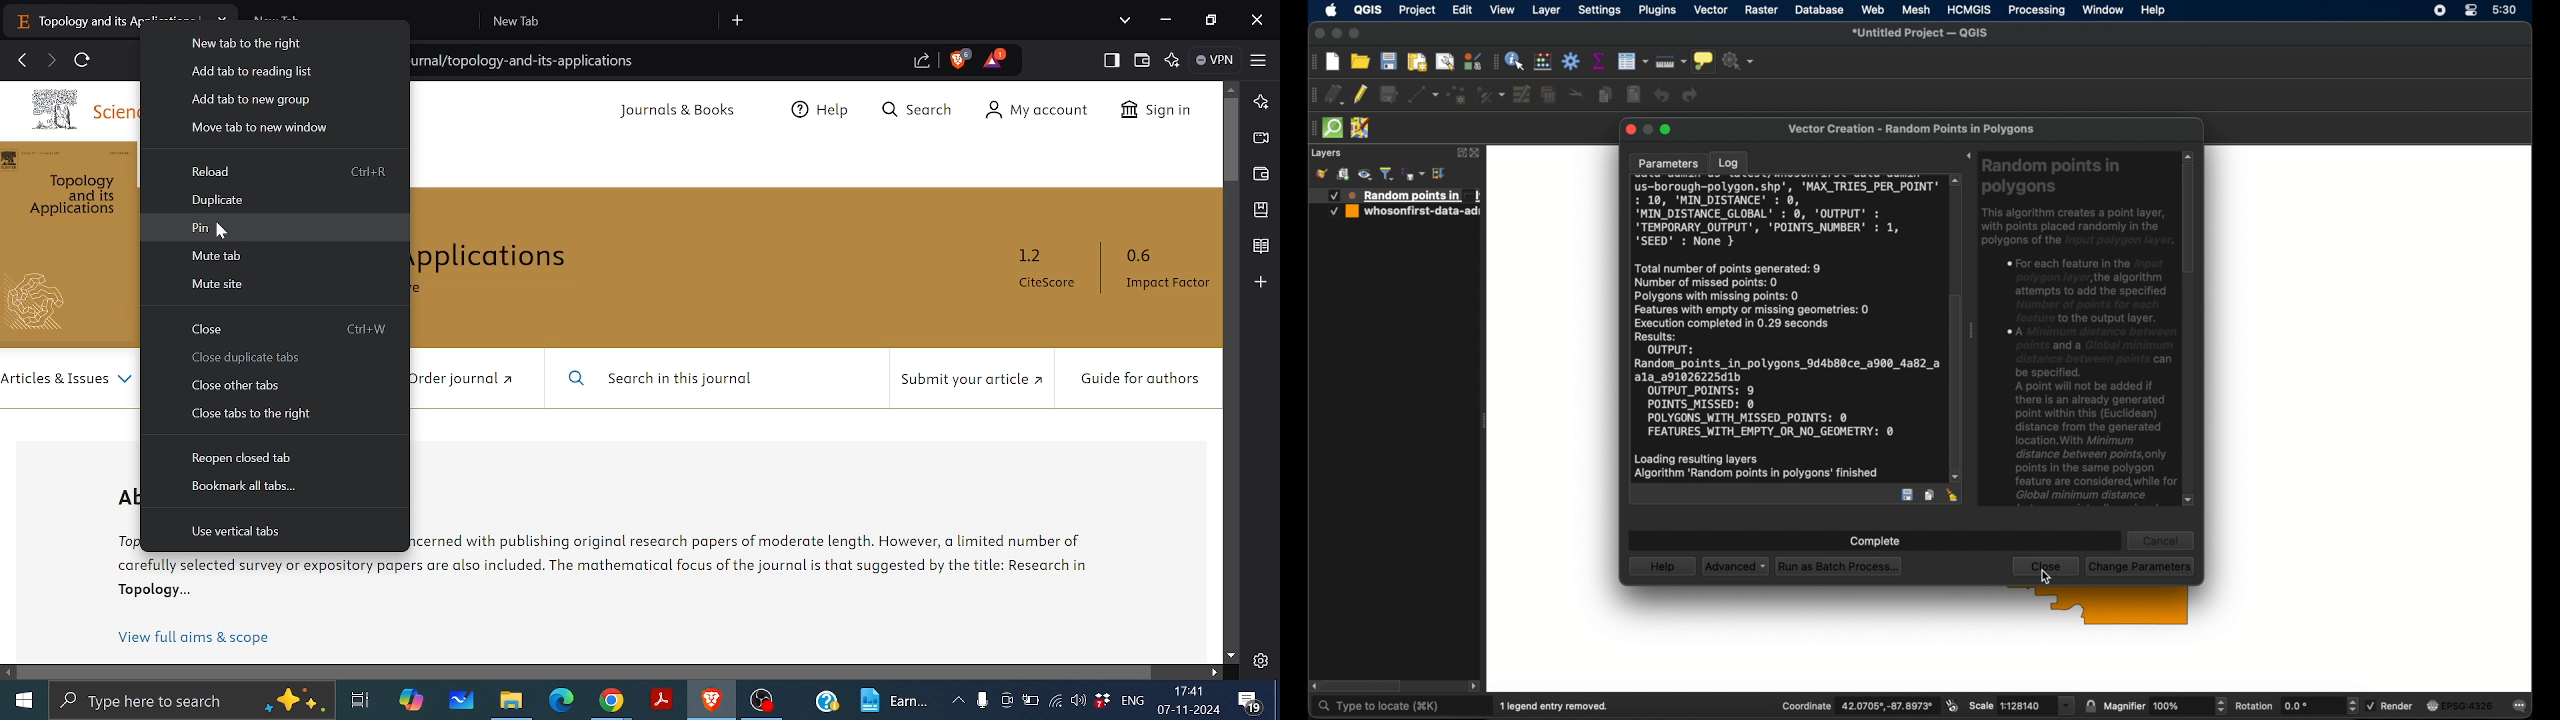 The height and width of the screenshot is (728, 2576). Describe the element at coordinates (1422, 94) in the screenshot. I see `digitized ithsegment` at that location.